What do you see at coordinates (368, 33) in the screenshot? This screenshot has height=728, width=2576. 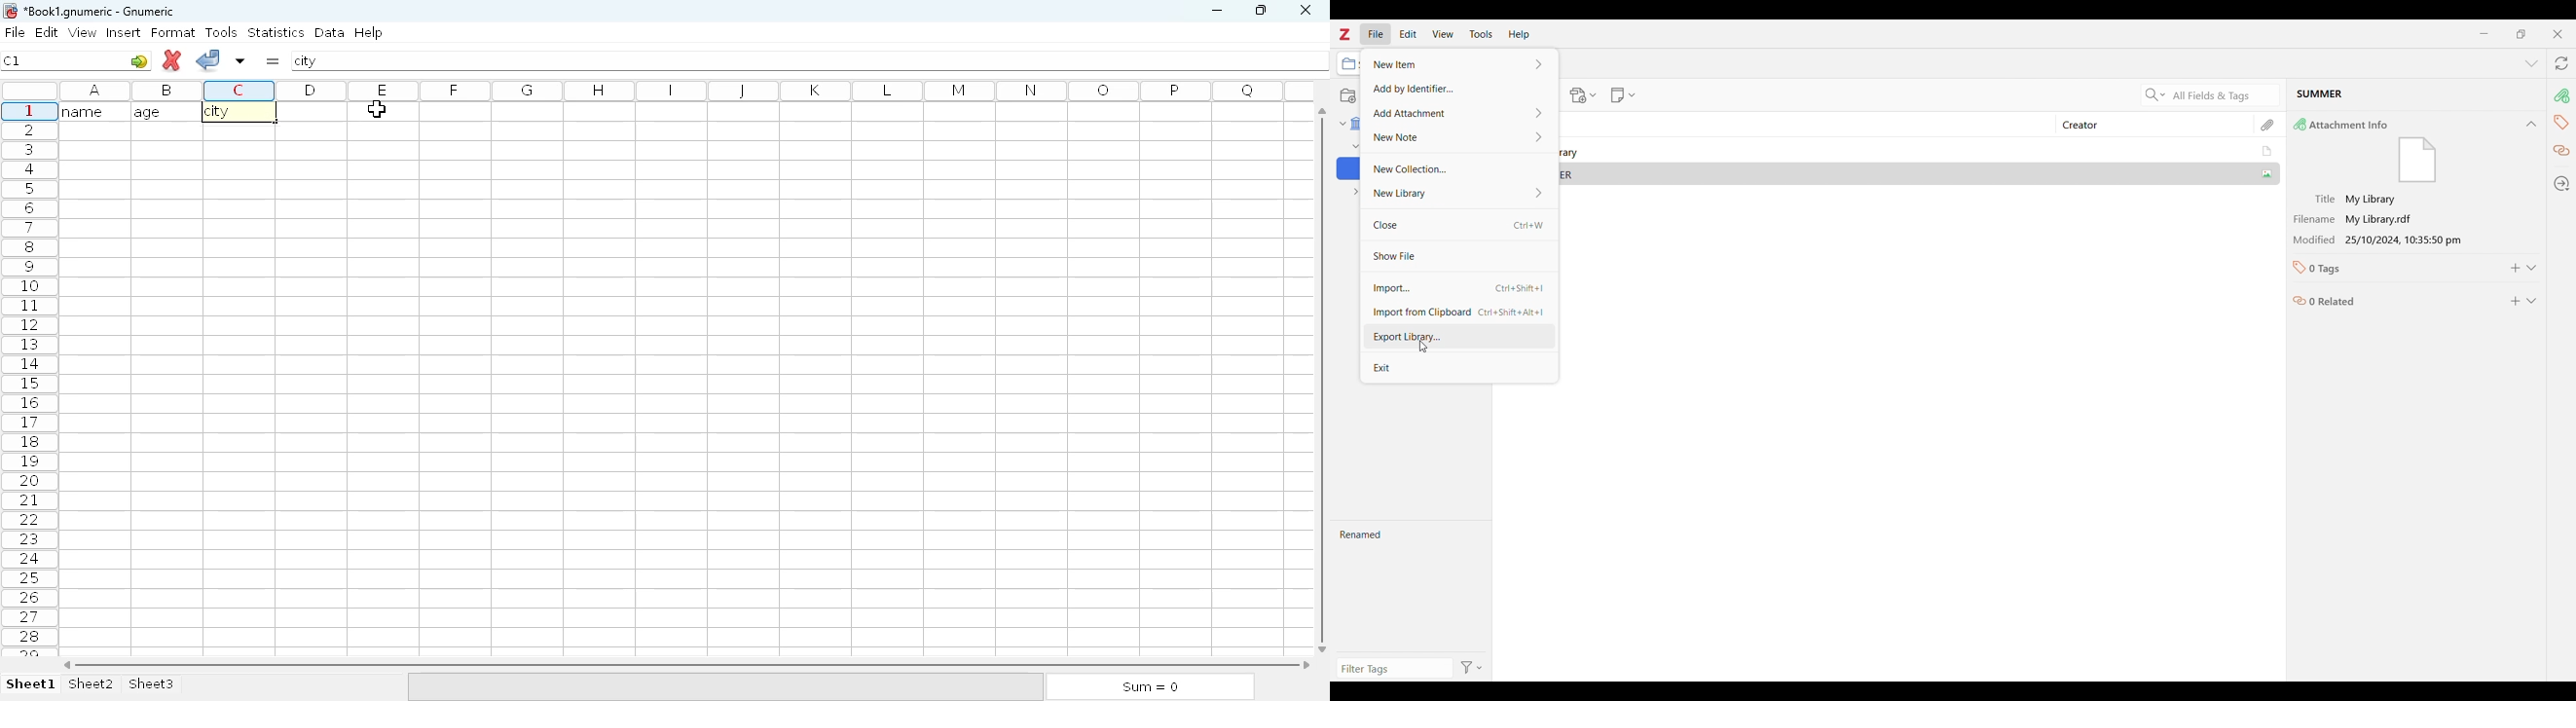 I see `help` at bounding box center [368, 33].